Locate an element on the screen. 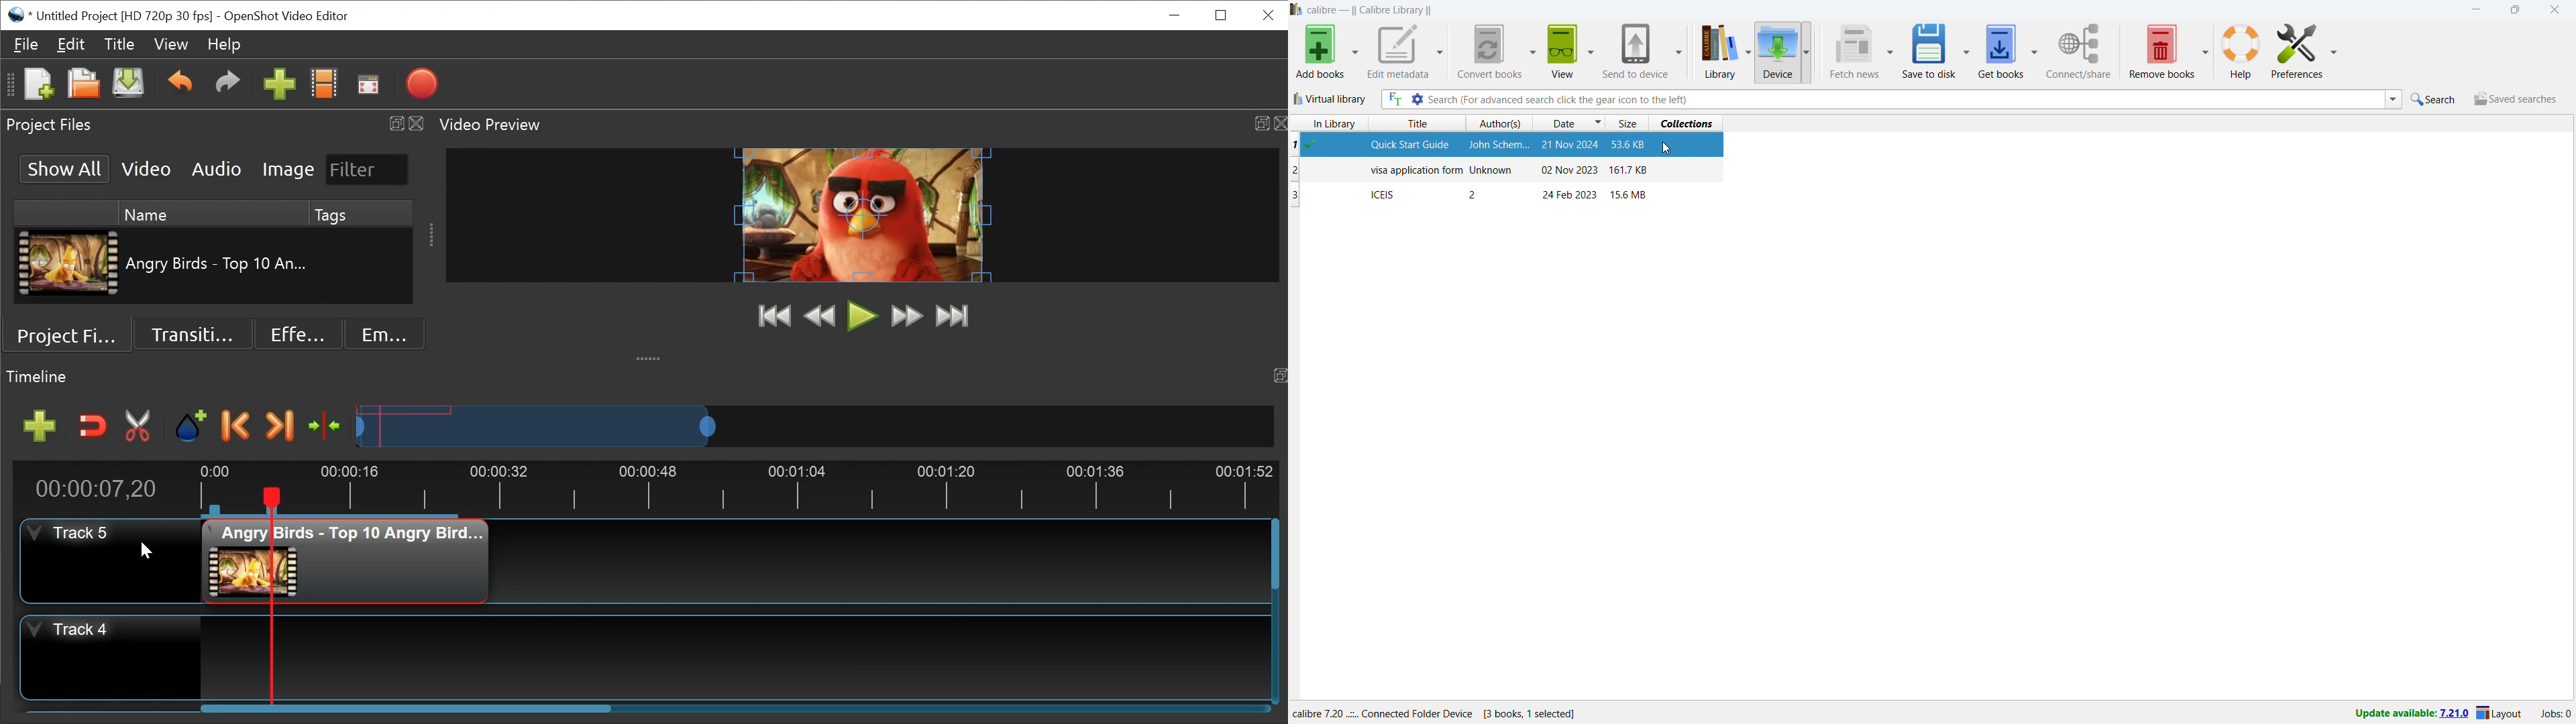  save to disk options is located at coordinates (1966, 49).